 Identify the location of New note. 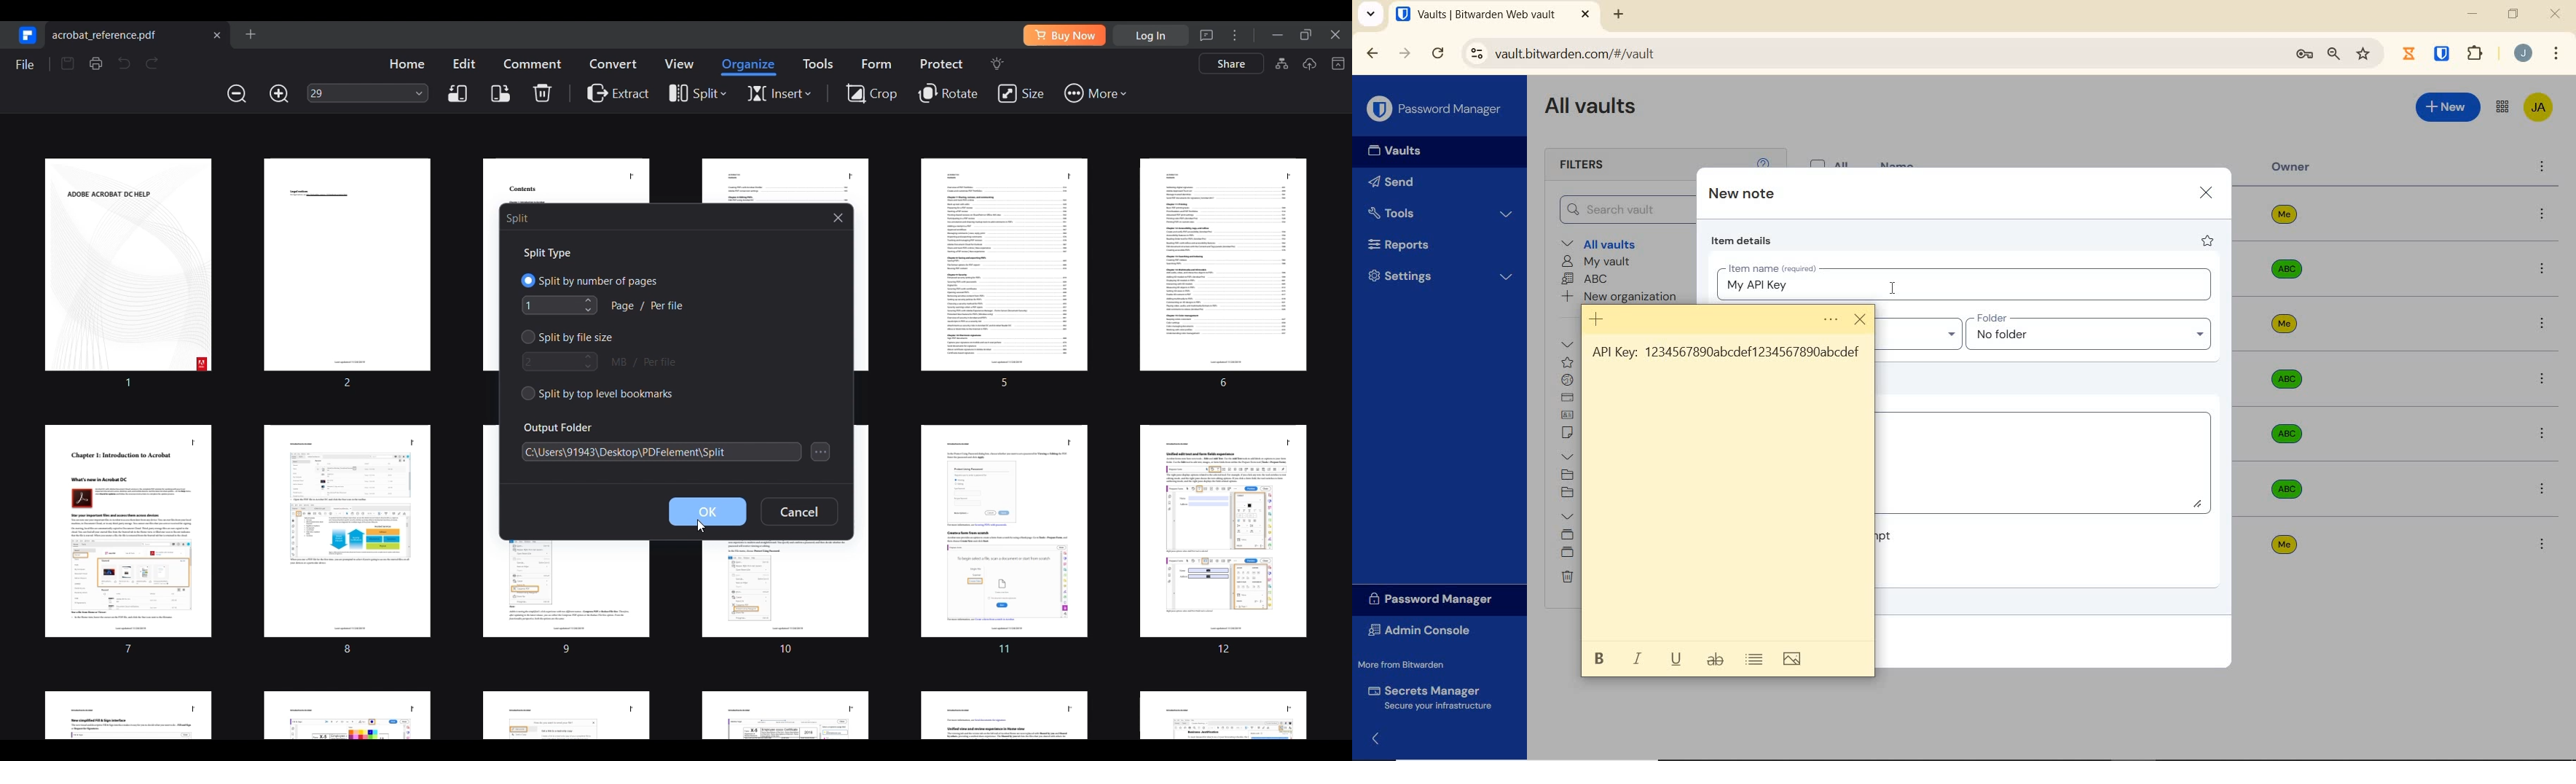
(1595, 318).